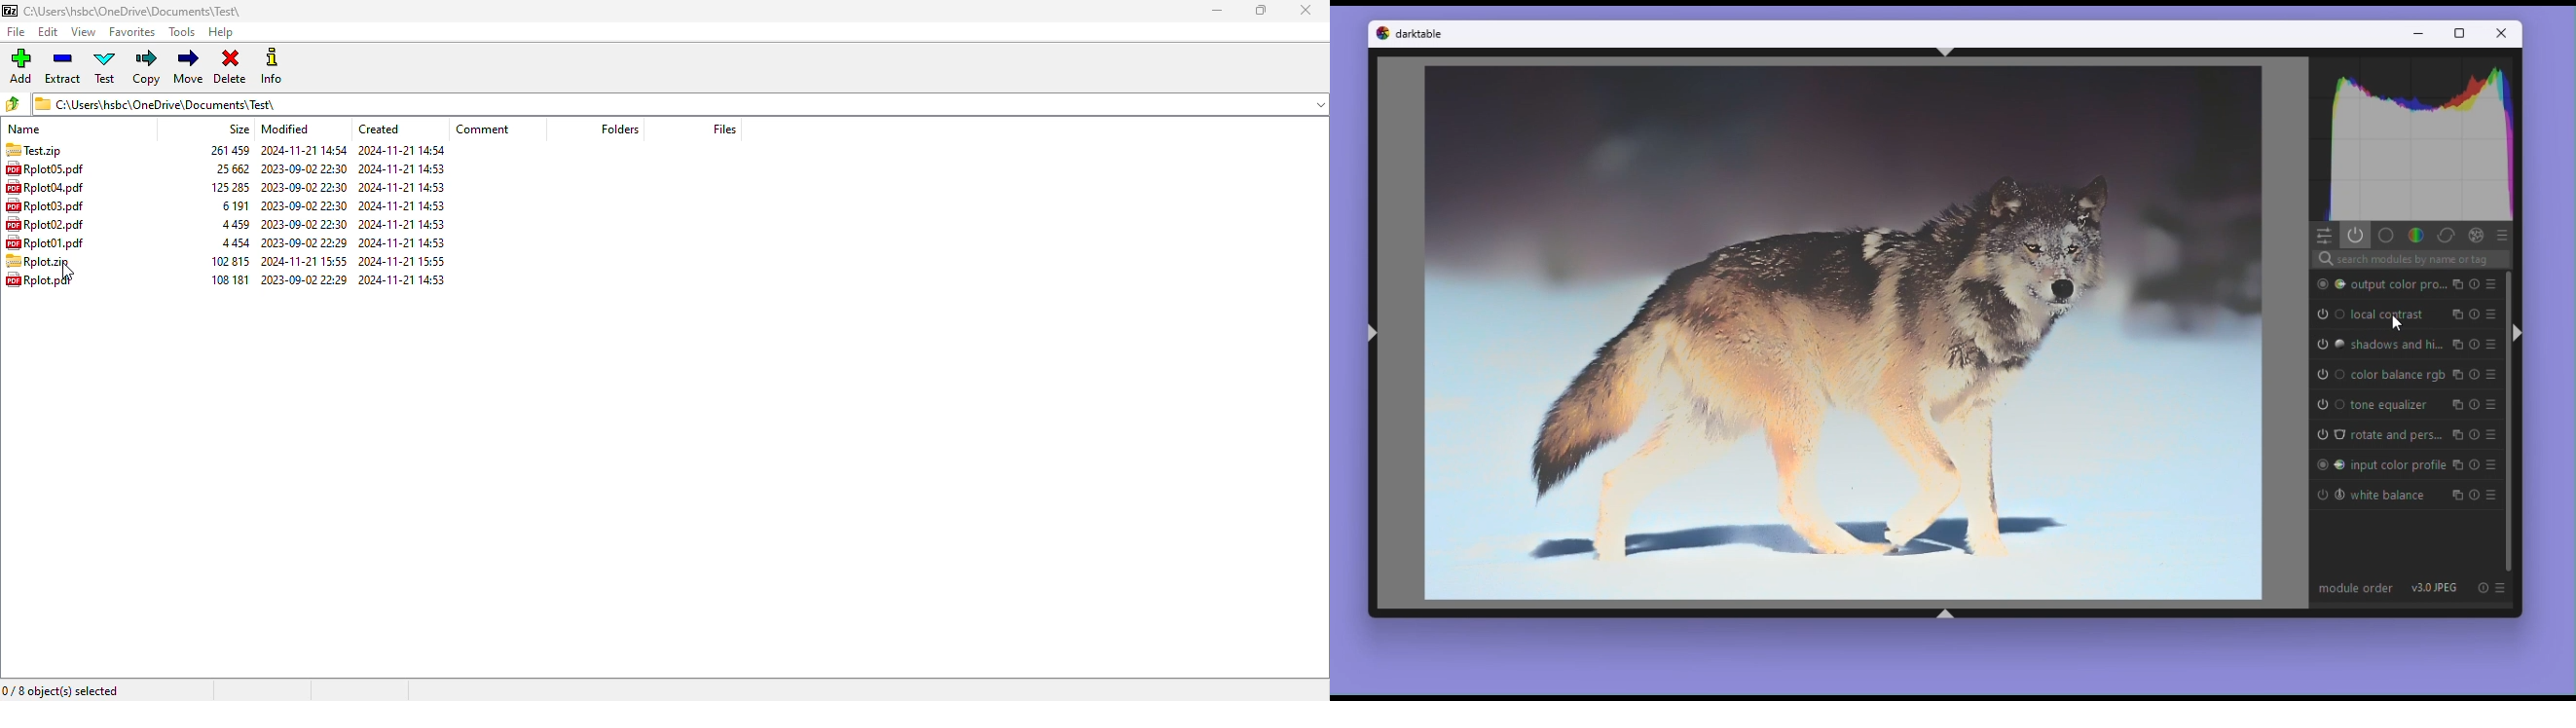 Image resolution: width=2576 pixels, height=728 pixels. Describe the element at coordinates (2387, 235) in the screenshot. I see `base` at that location.